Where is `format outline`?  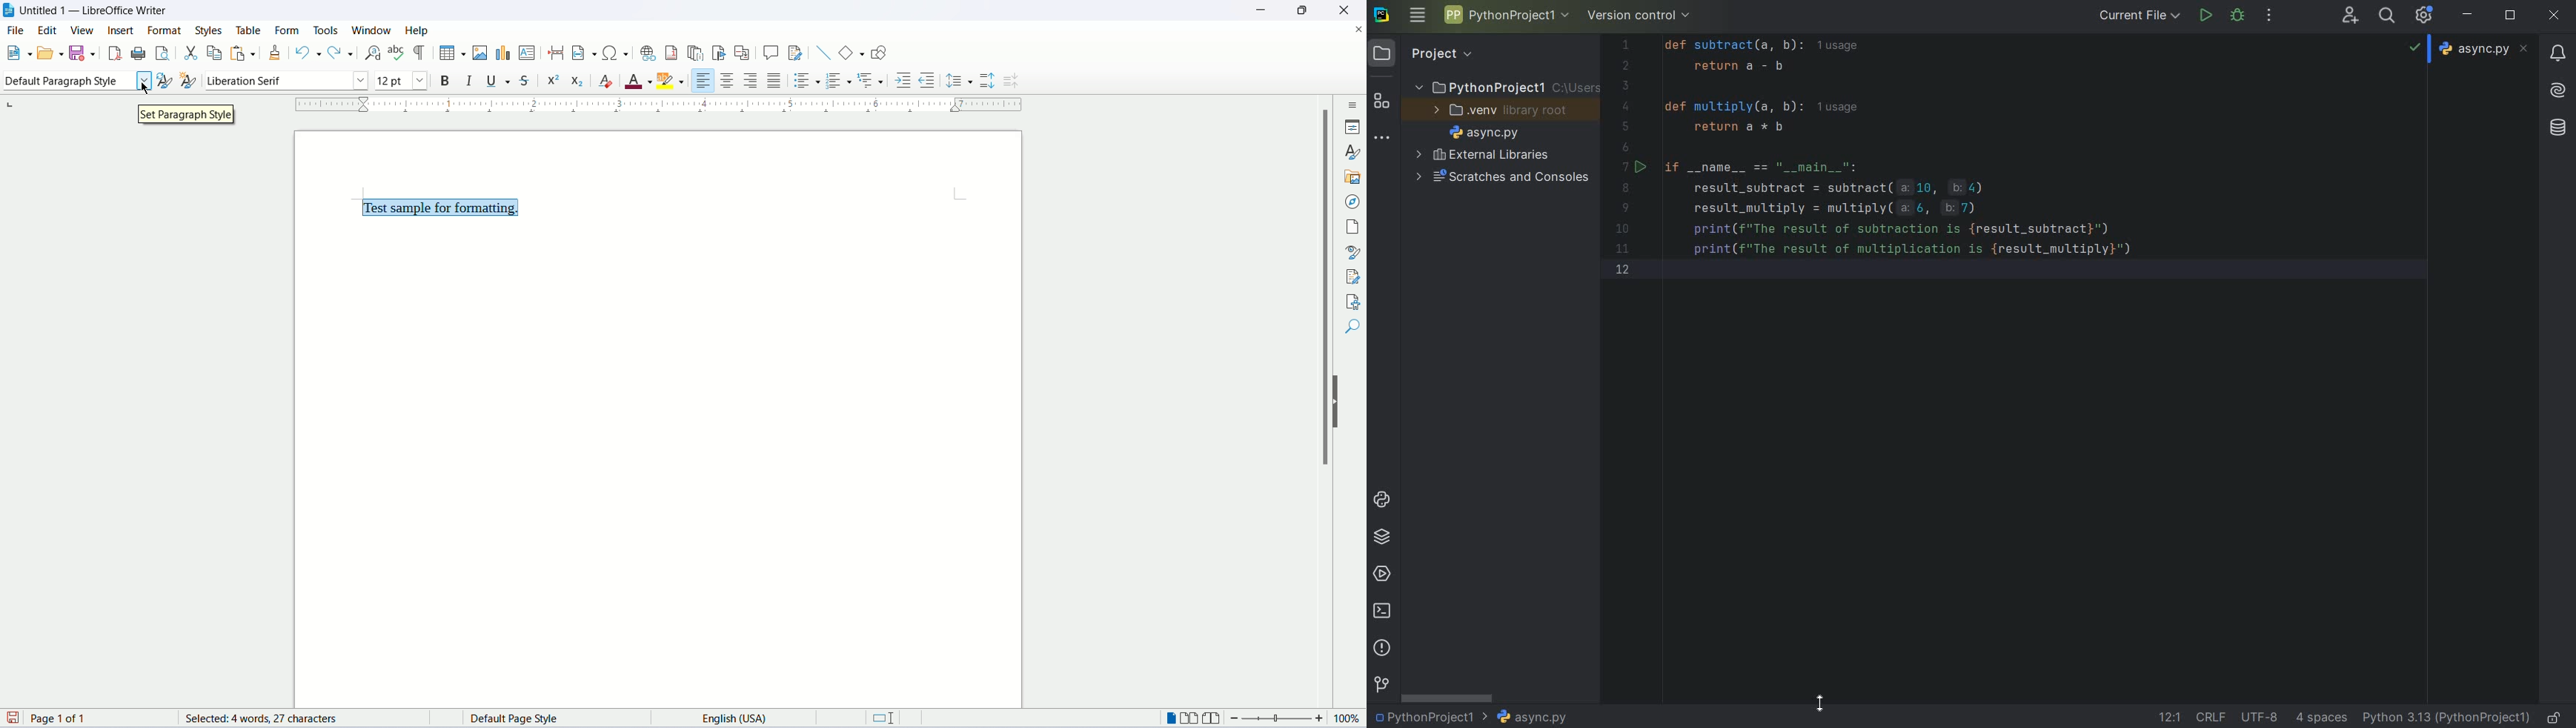
format outline is located at coordinates (874, 82).